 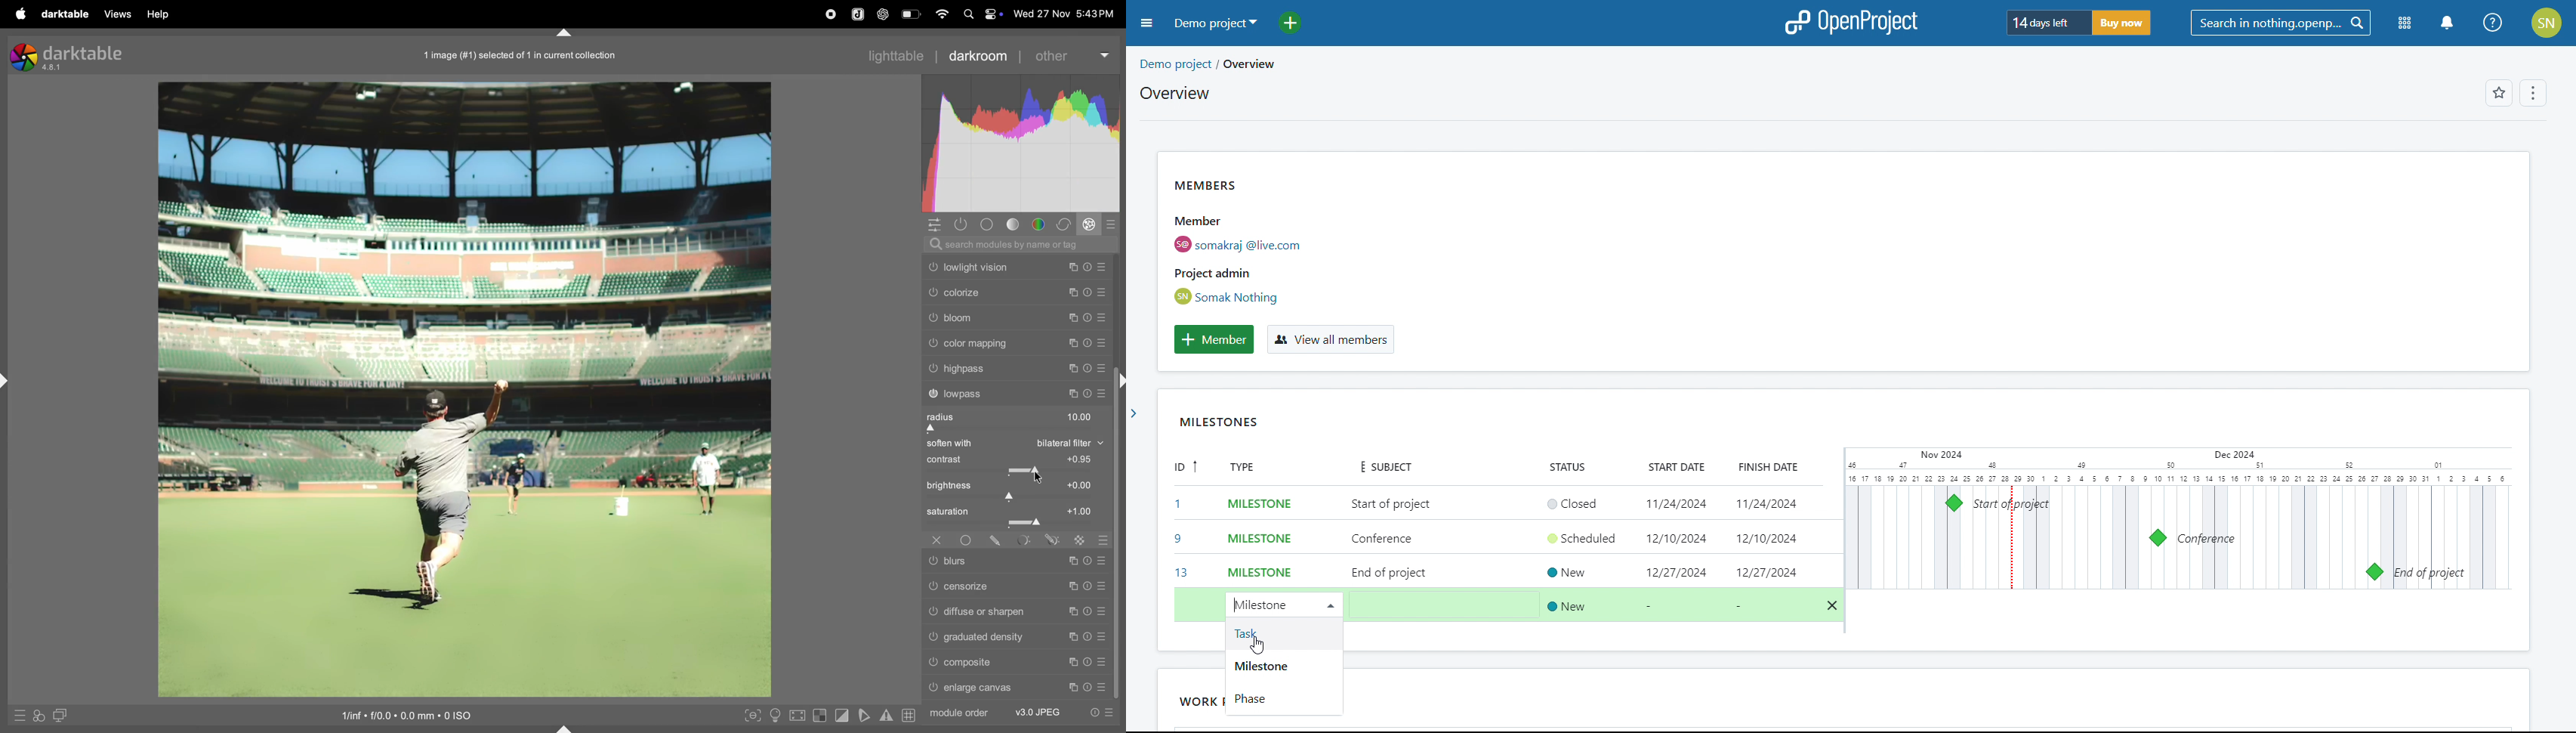 What do you see at coordinates (1283, 698) in the screenshot?
I see `phase` at bounding box center [1283, 698].